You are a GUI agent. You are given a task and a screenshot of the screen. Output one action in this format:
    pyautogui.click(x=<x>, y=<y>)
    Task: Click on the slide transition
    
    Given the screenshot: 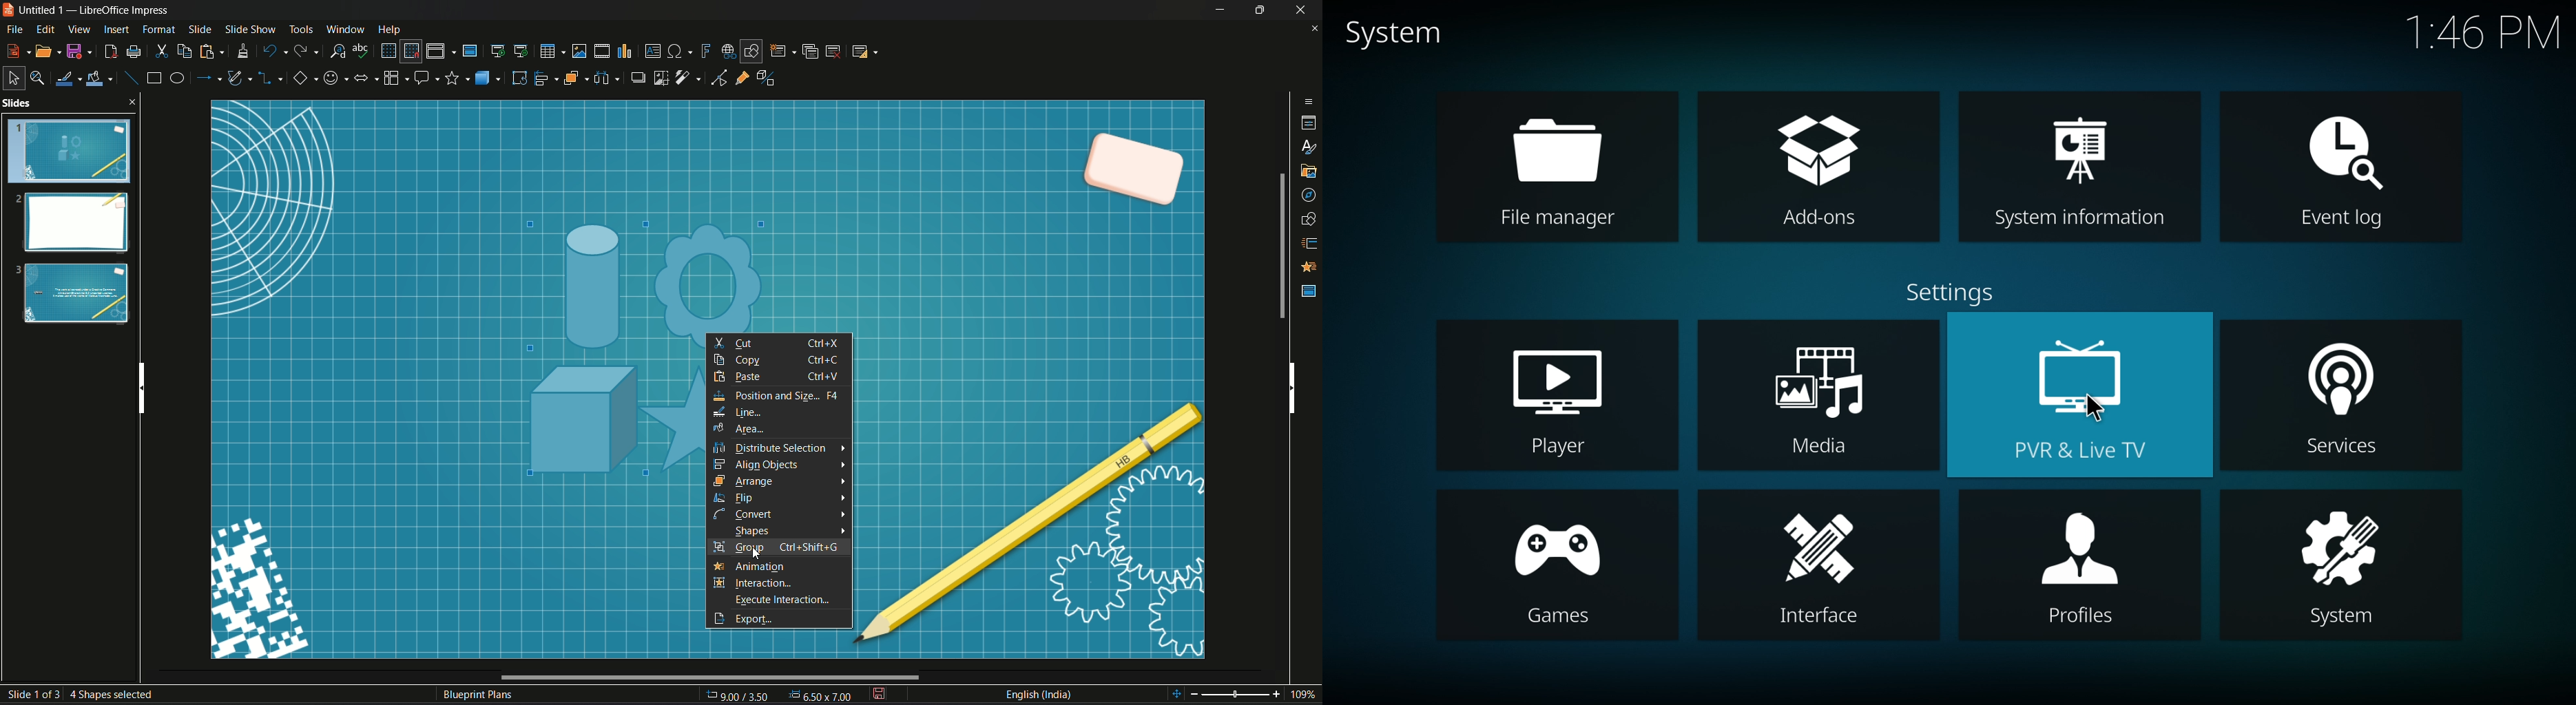 What is the action you would take?
    pyautogui.click(x=1310, y=244)
    